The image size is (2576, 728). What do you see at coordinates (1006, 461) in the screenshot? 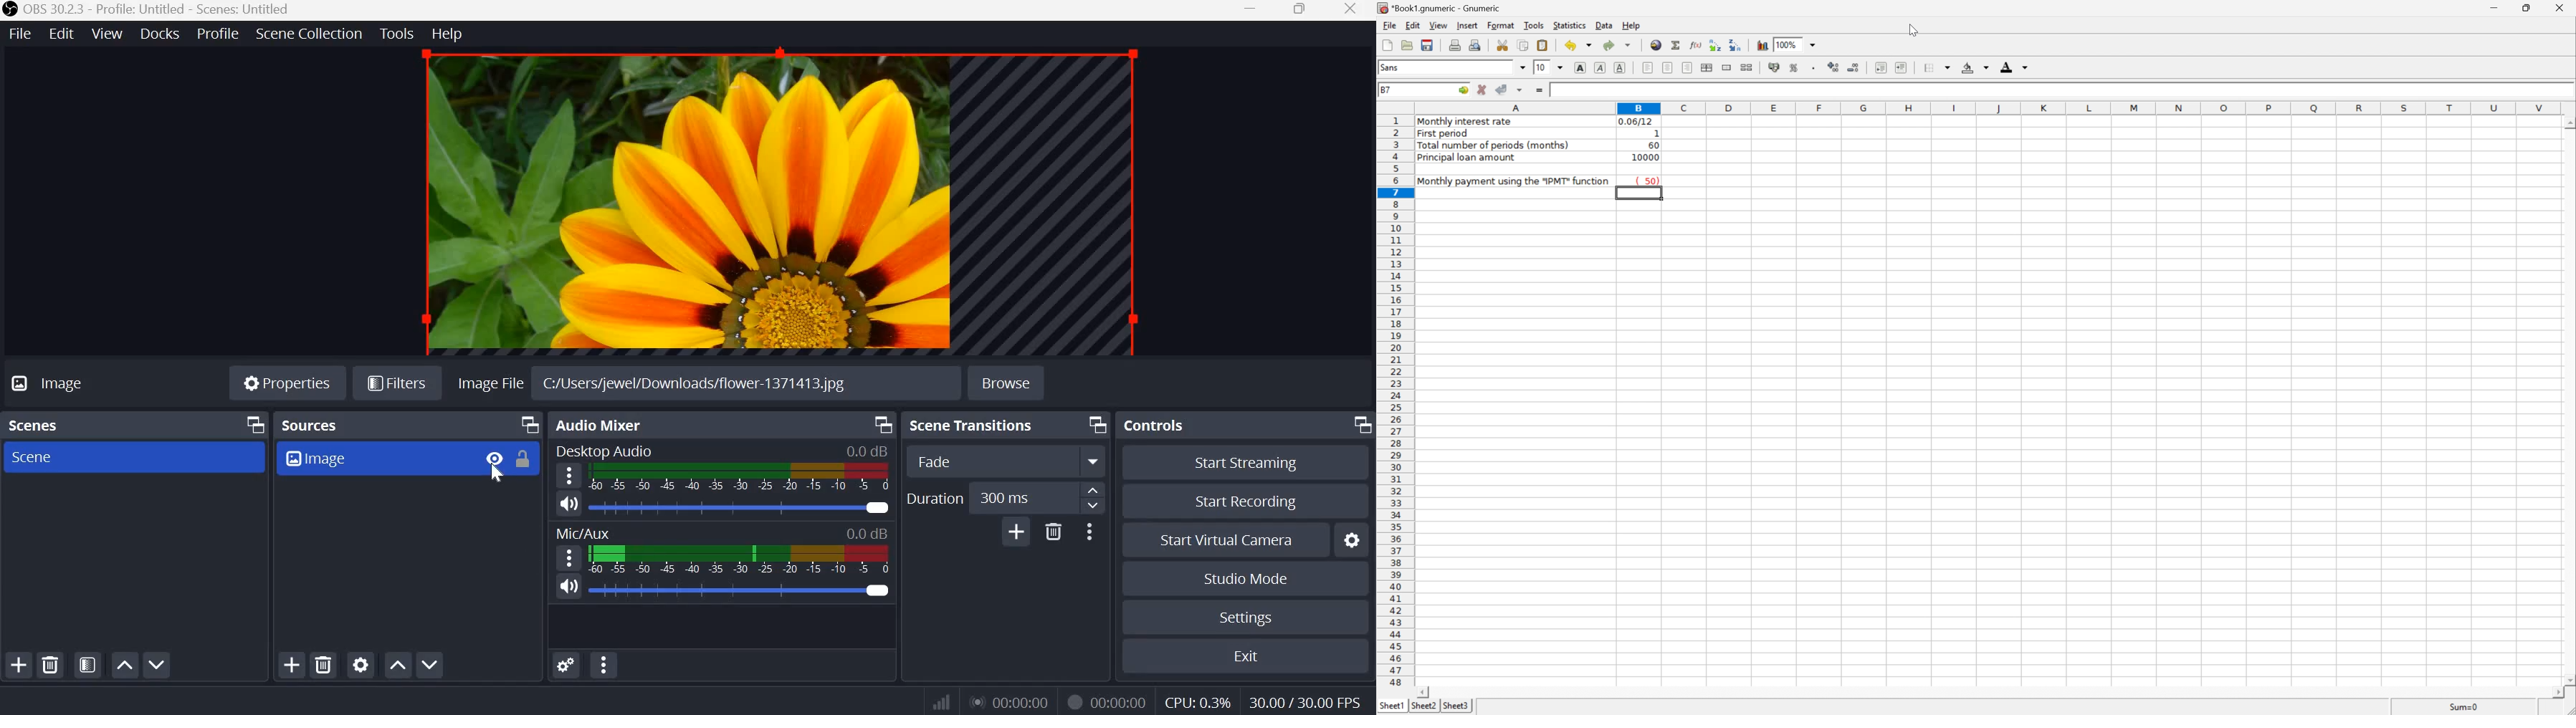
I see `Transition Type Dropdown` at bounding box center [1006, 461].